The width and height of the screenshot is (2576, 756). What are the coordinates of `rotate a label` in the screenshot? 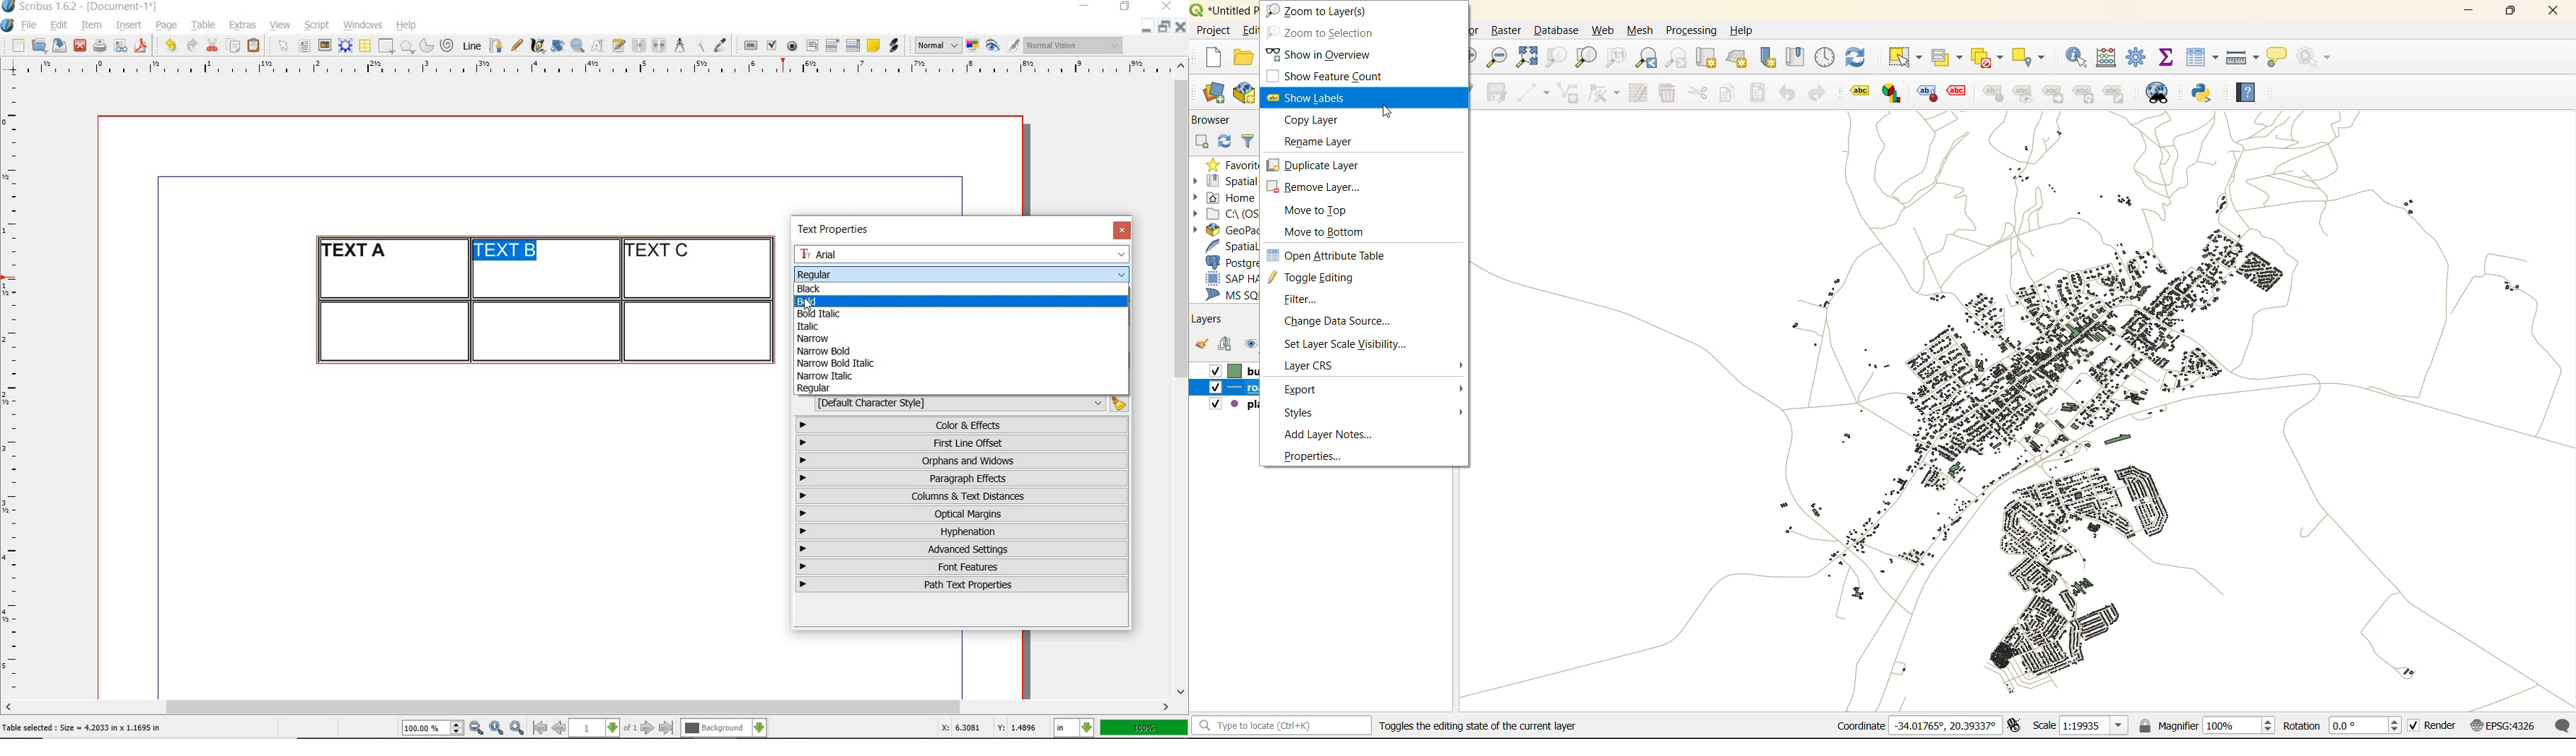 It's located at (2085, 93).